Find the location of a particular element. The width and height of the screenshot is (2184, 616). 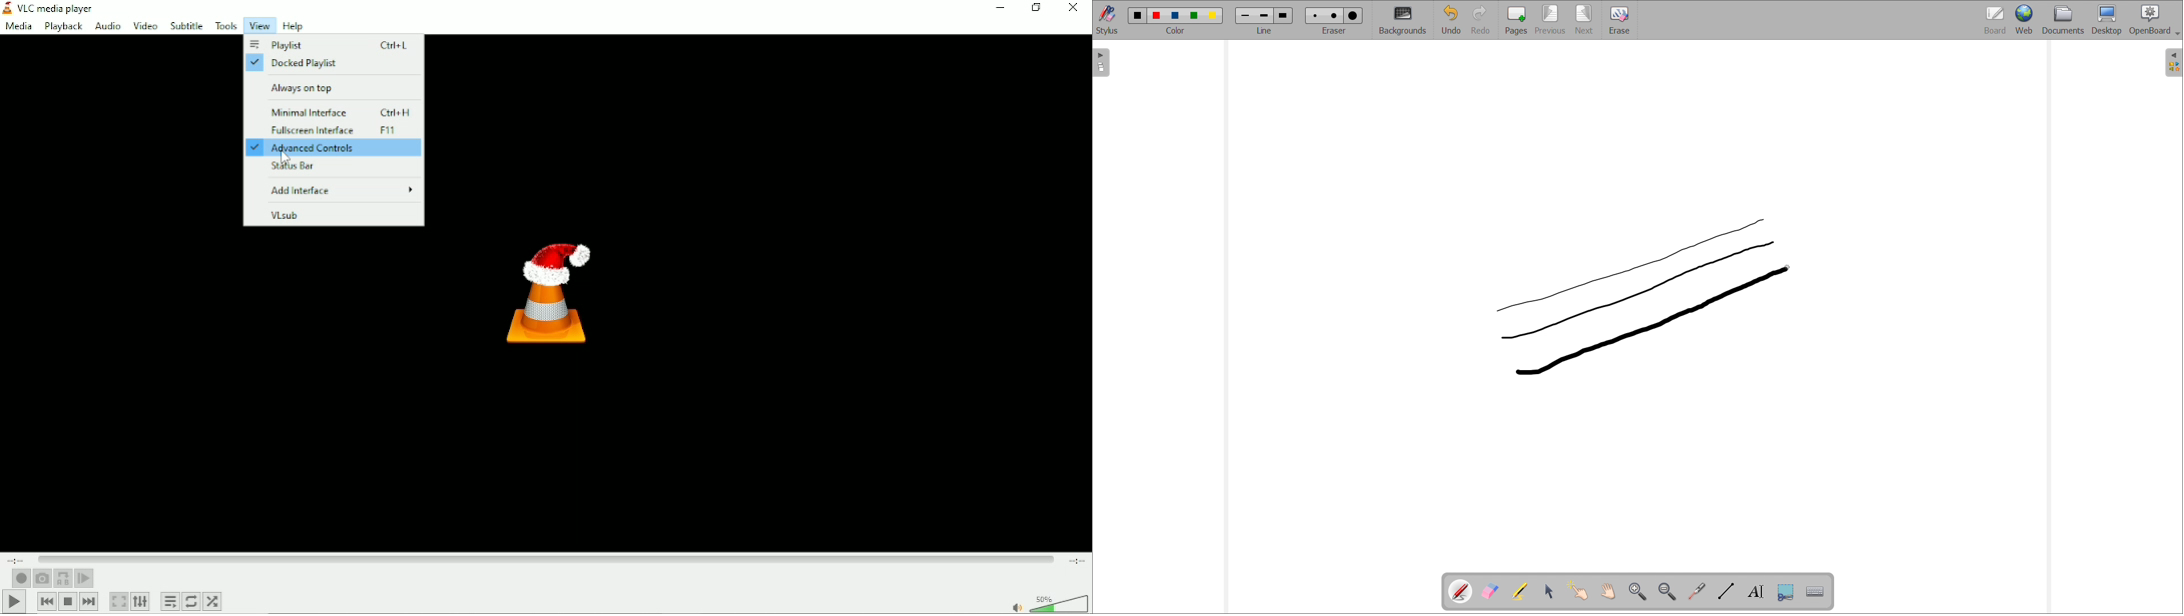

Volume is located at coordinates (1045, 598).